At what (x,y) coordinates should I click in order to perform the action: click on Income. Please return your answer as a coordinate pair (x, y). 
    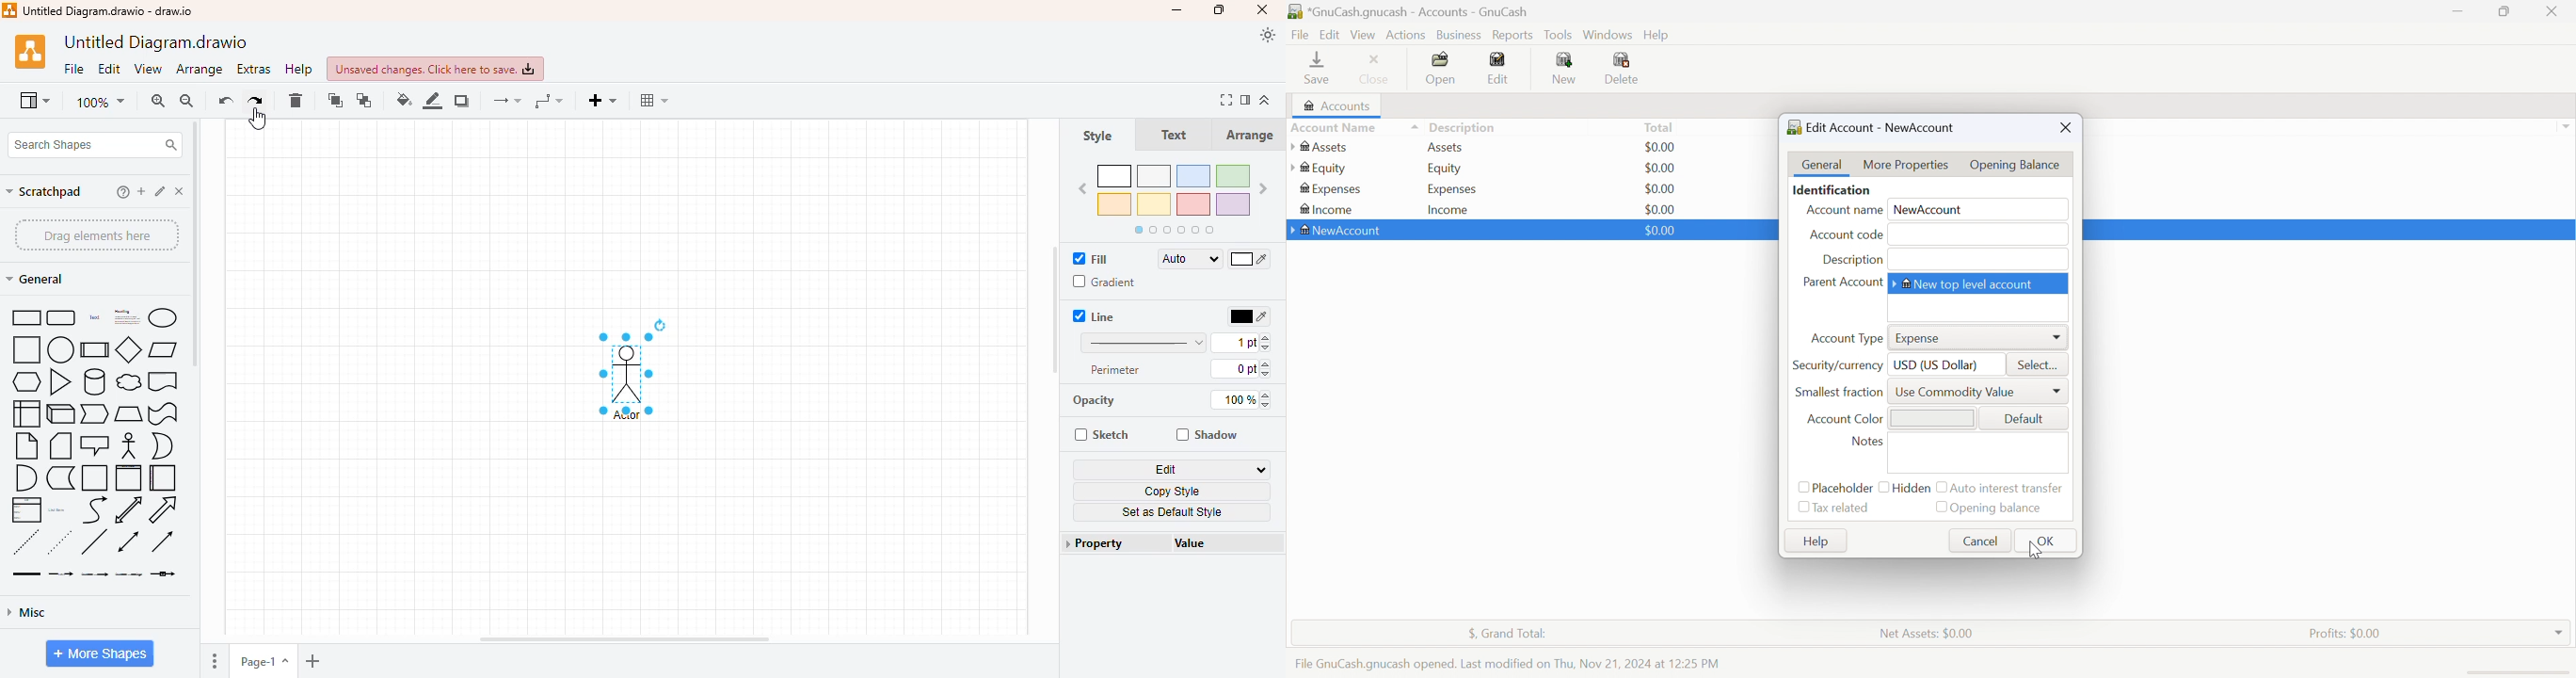
    Looking at the image, I should click on (1449, 211).